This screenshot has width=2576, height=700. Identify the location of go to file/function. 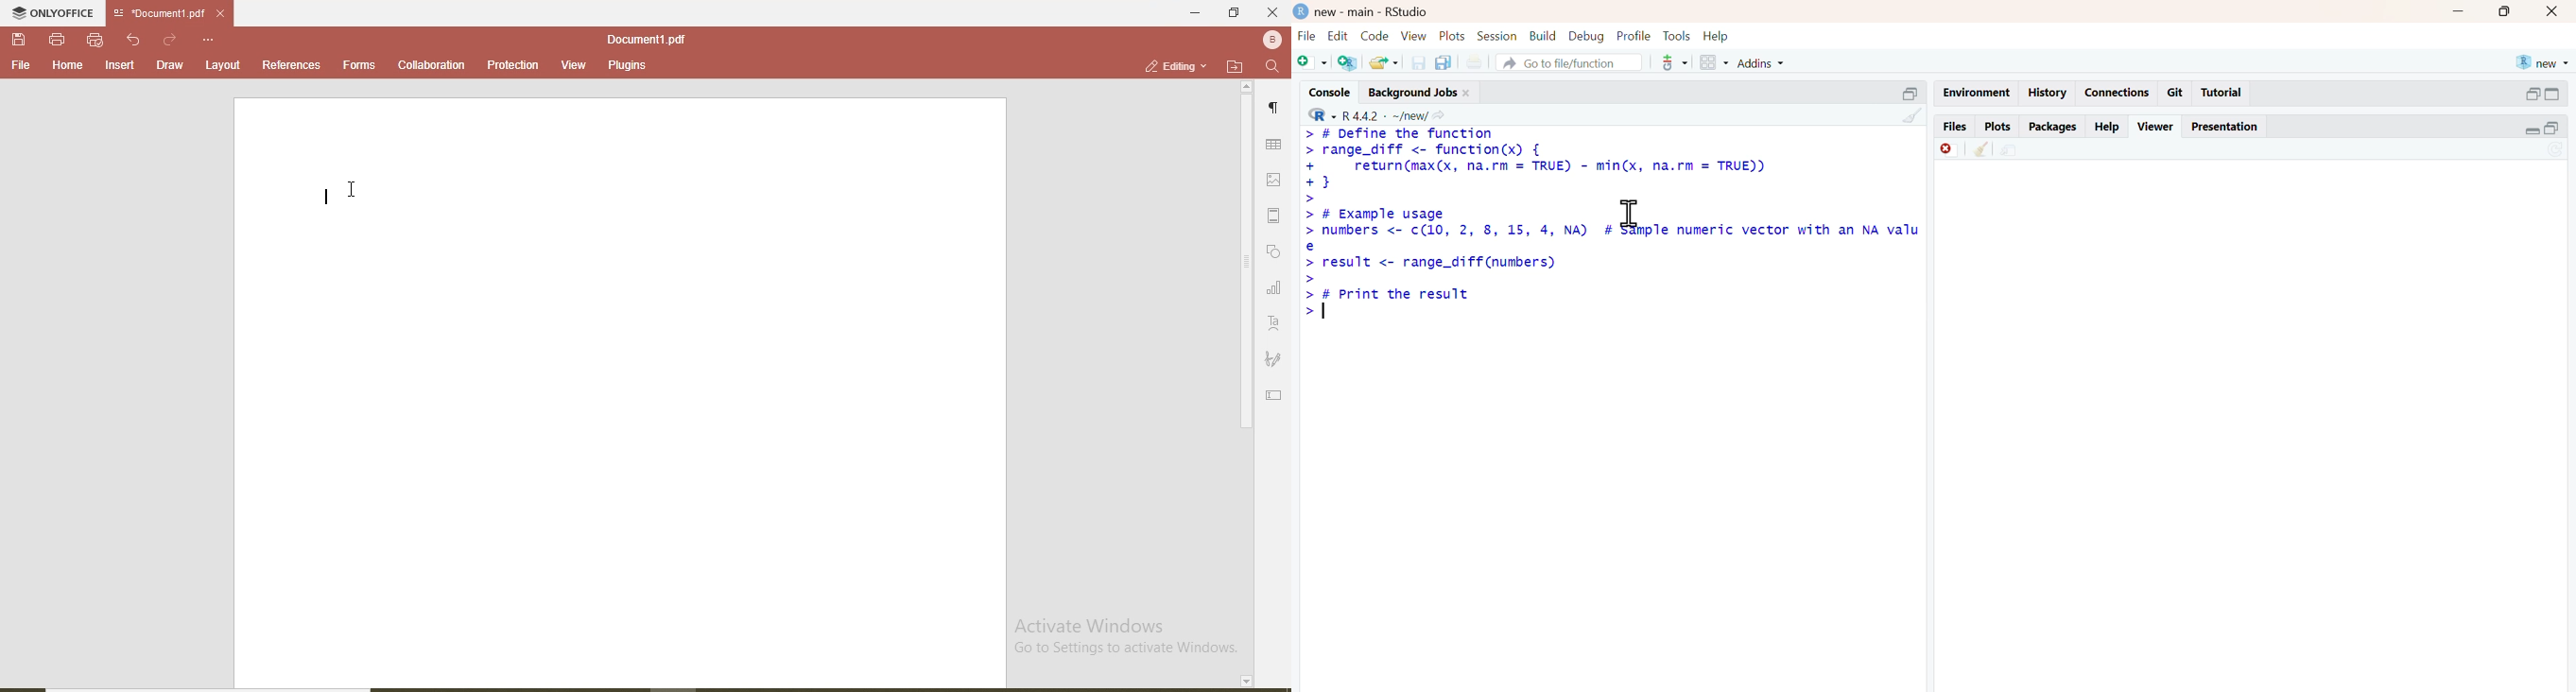
(1570, 64).